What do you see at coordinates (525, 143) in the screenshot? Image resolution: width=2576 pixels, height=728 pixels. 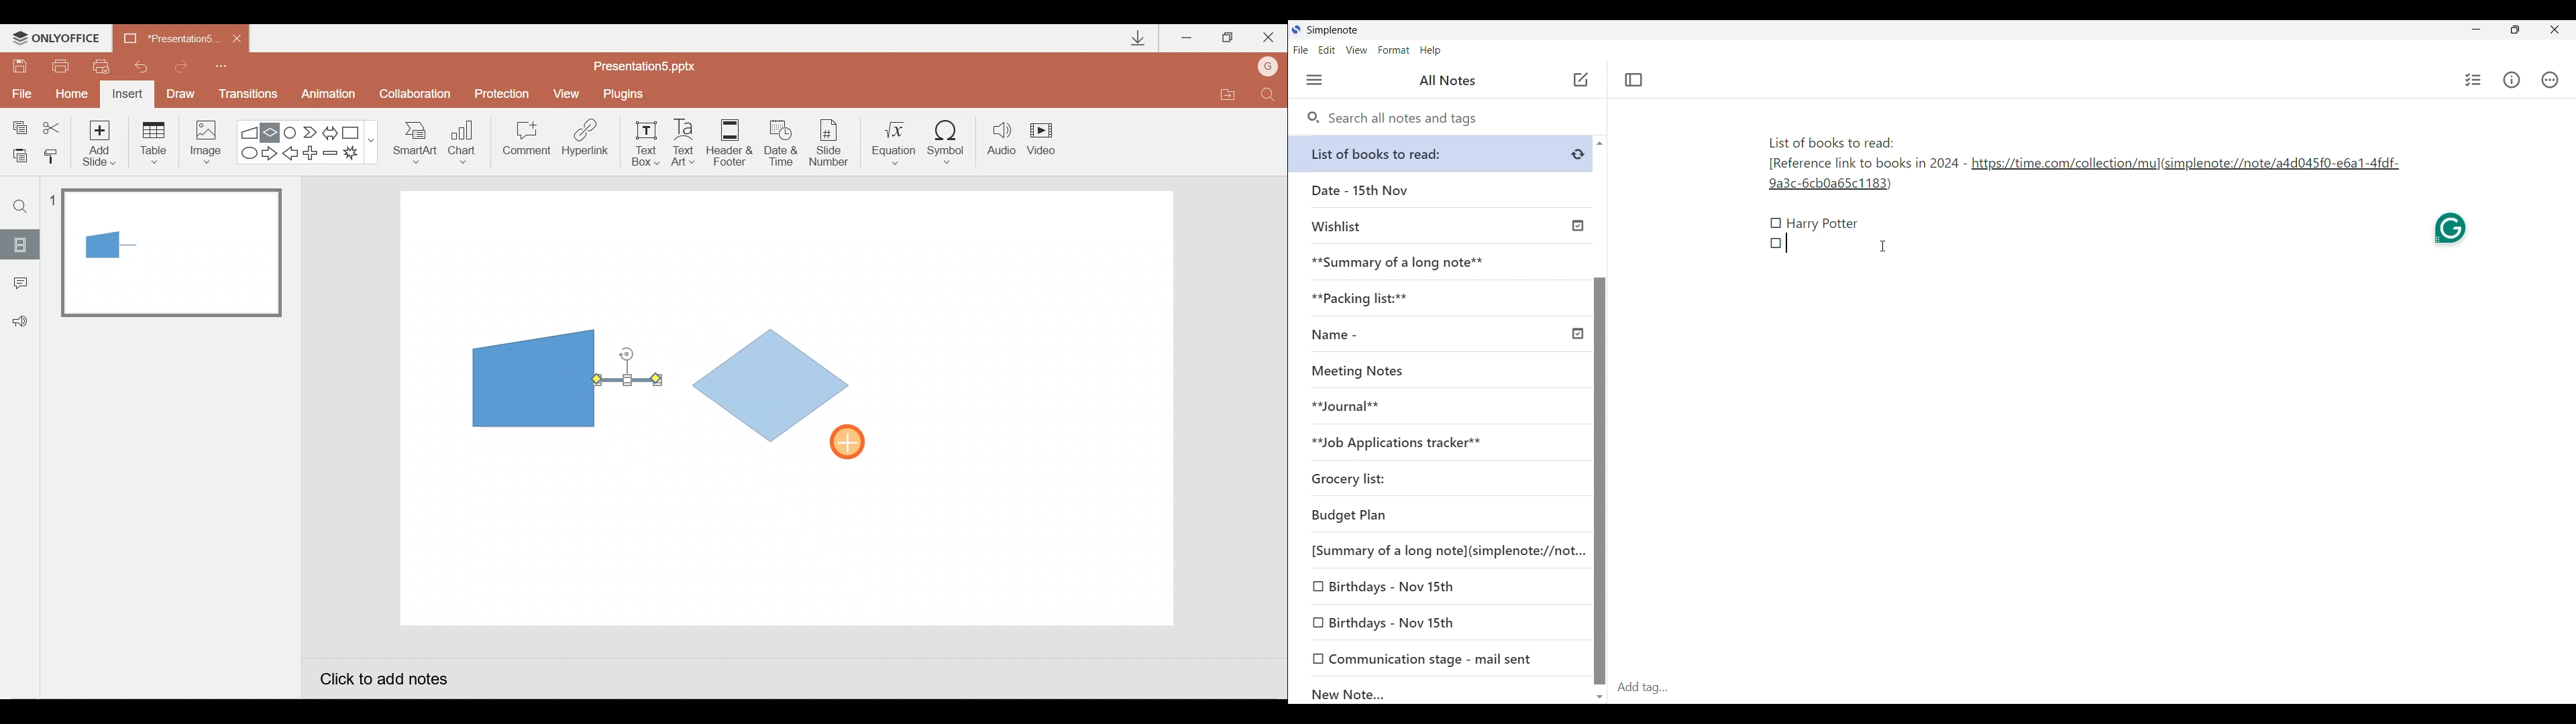 I see `Comment` at bounding box center [525, 143].